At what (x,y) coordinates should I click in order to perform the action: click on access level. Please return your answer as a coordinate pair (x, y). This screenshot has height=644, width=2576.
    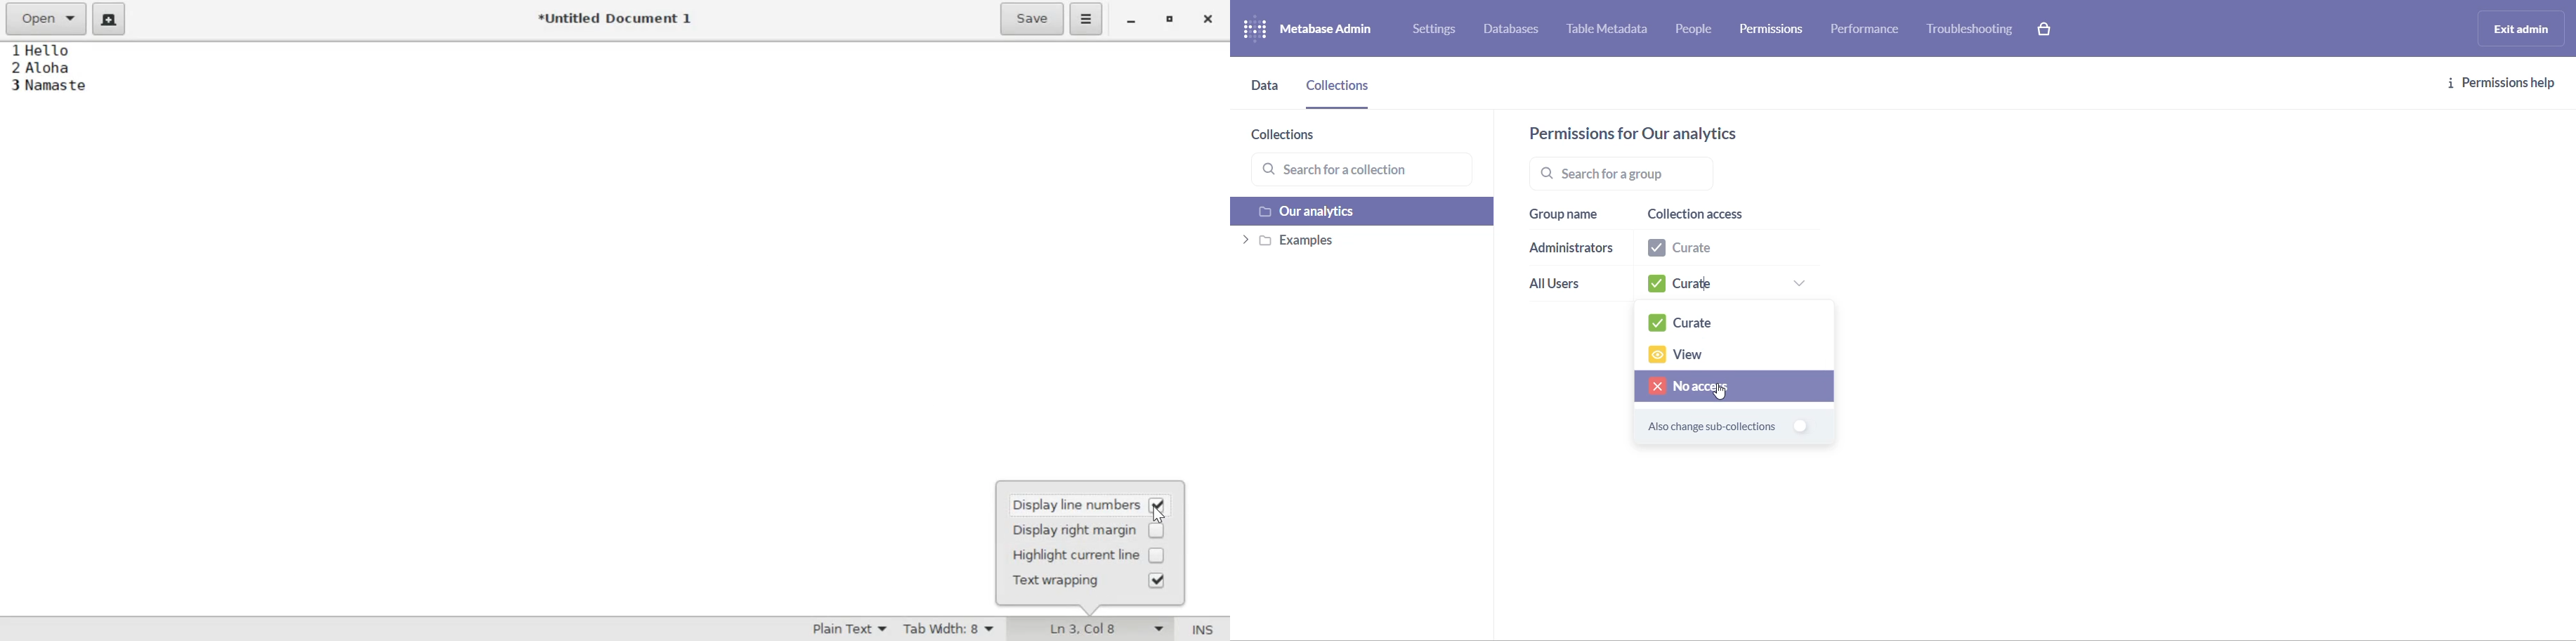
    Looking at the image, I should click on (1729, 285).